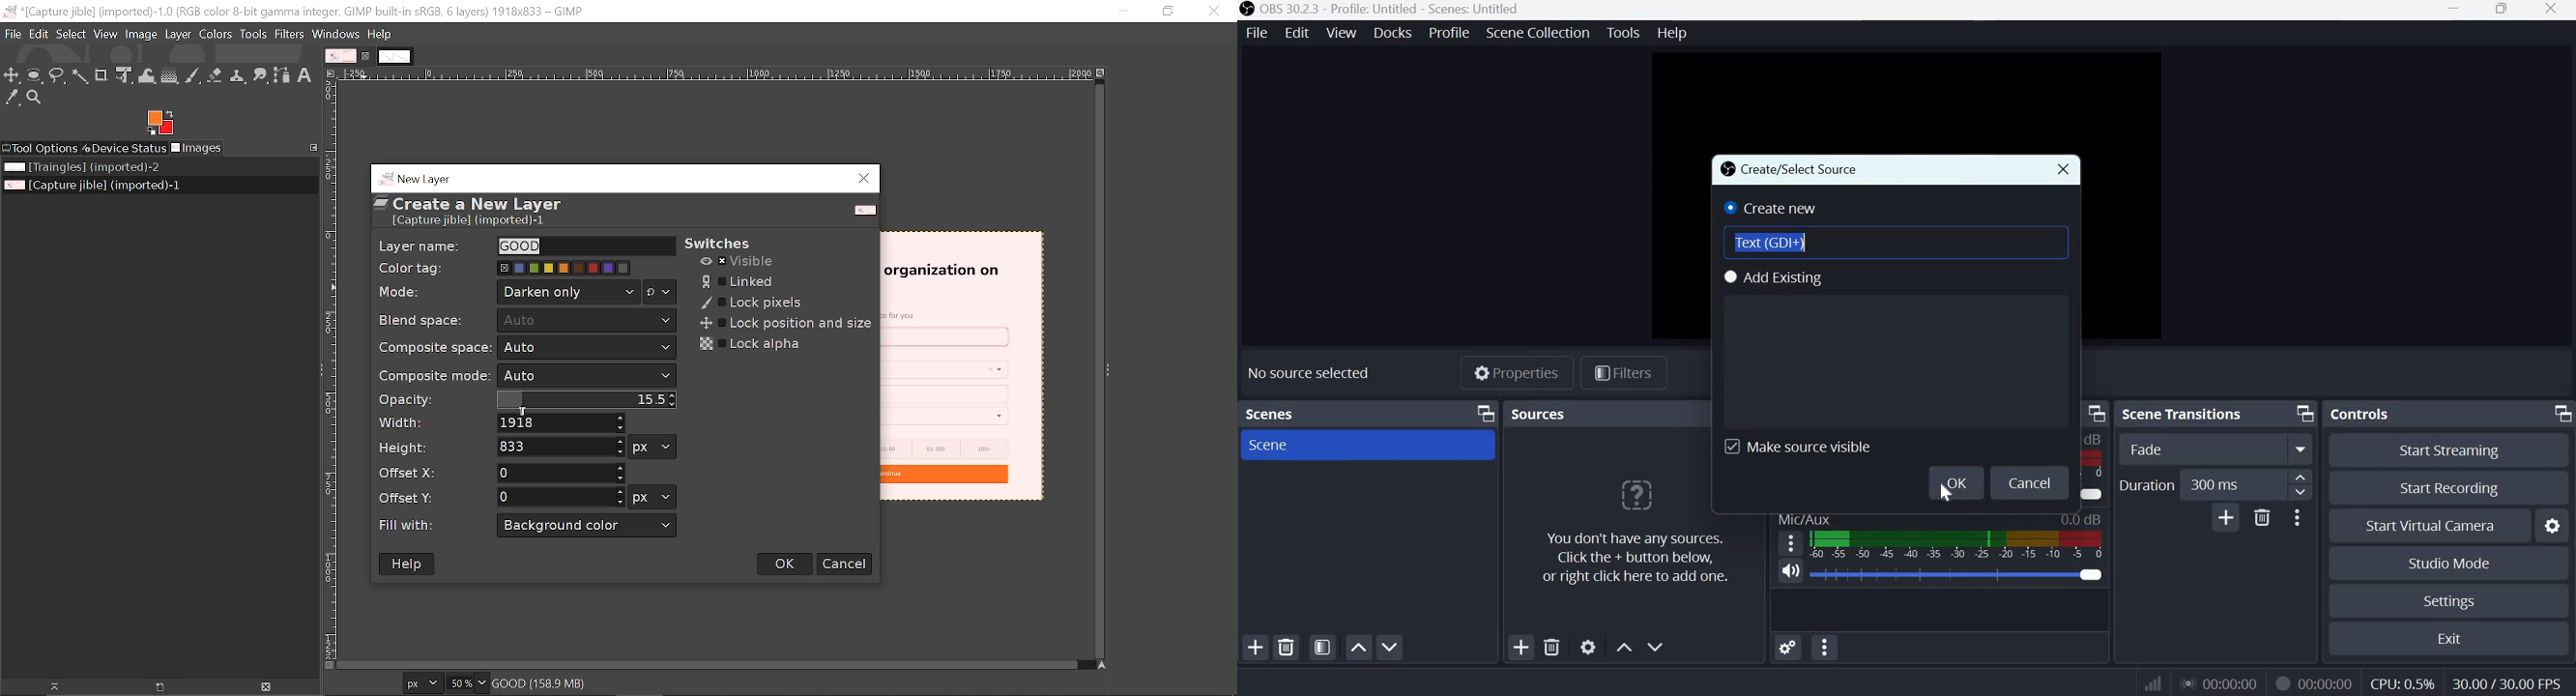  What do you see at coordinates (1636, 529) in the screenshot?
I see `You don't have any sources. Click the + button below, or right click here to add one.` at bounding box center [1636, 529].